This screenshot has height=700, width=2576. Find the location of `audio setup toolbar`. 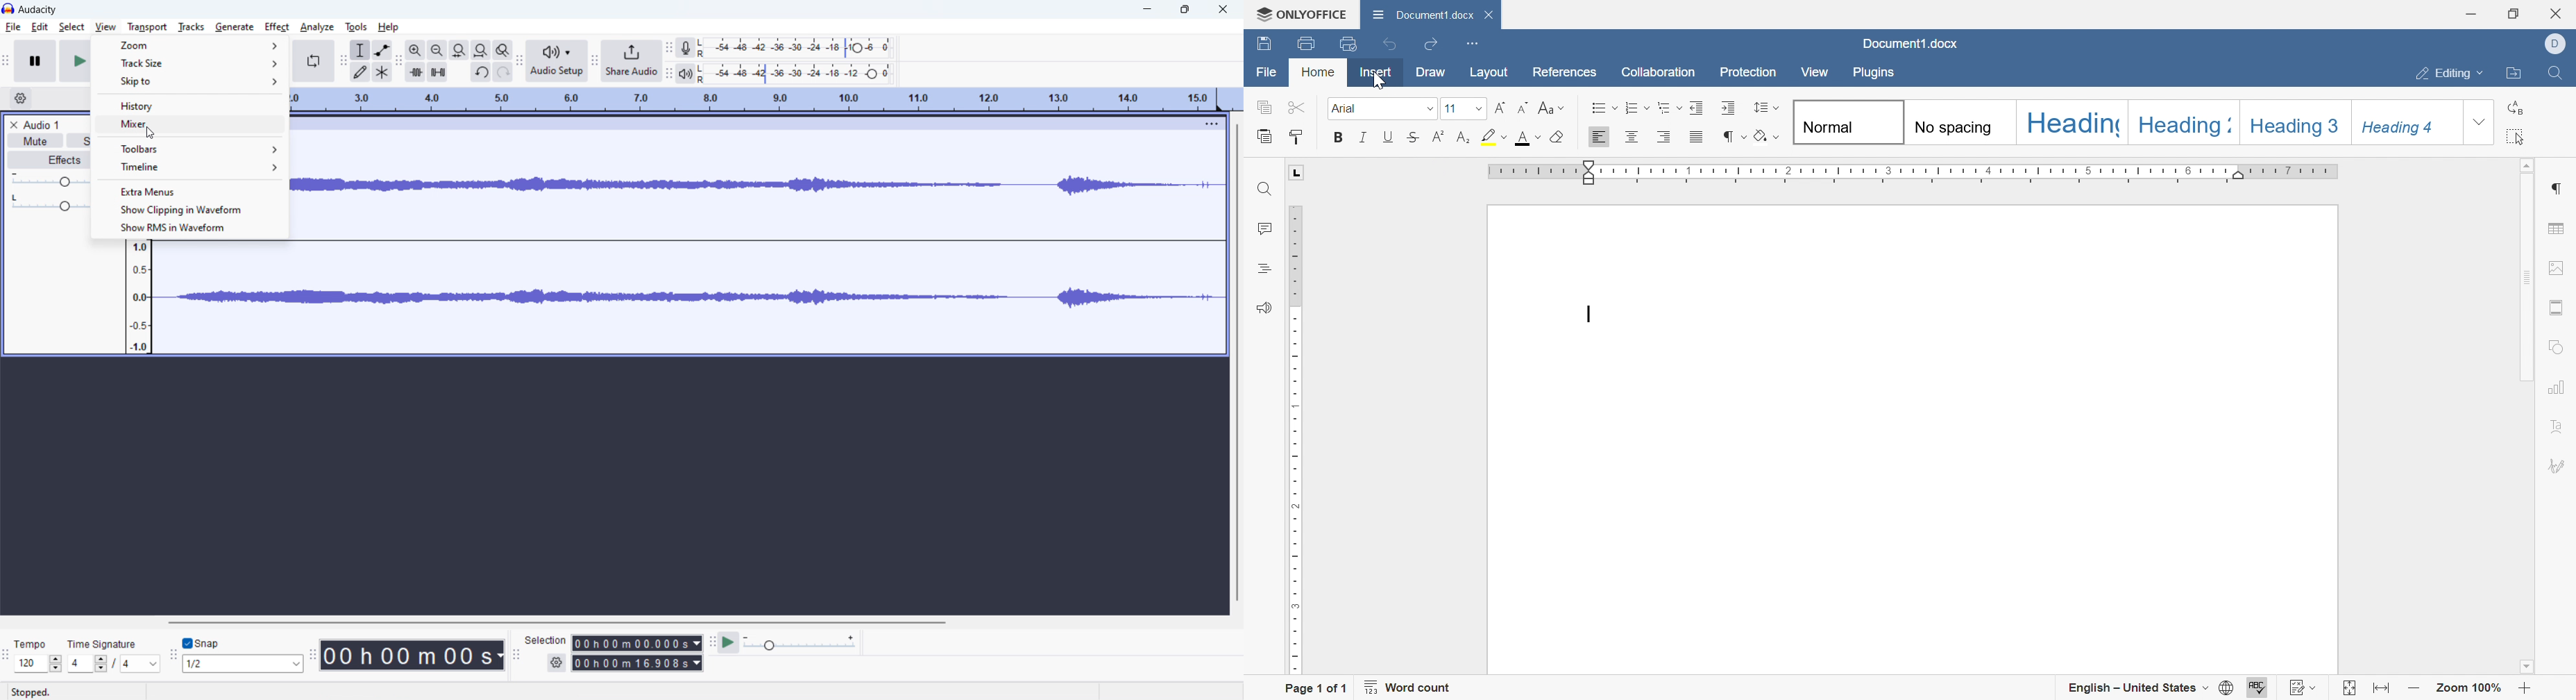

audio setup toolbar is located at coordinates (520, 60).